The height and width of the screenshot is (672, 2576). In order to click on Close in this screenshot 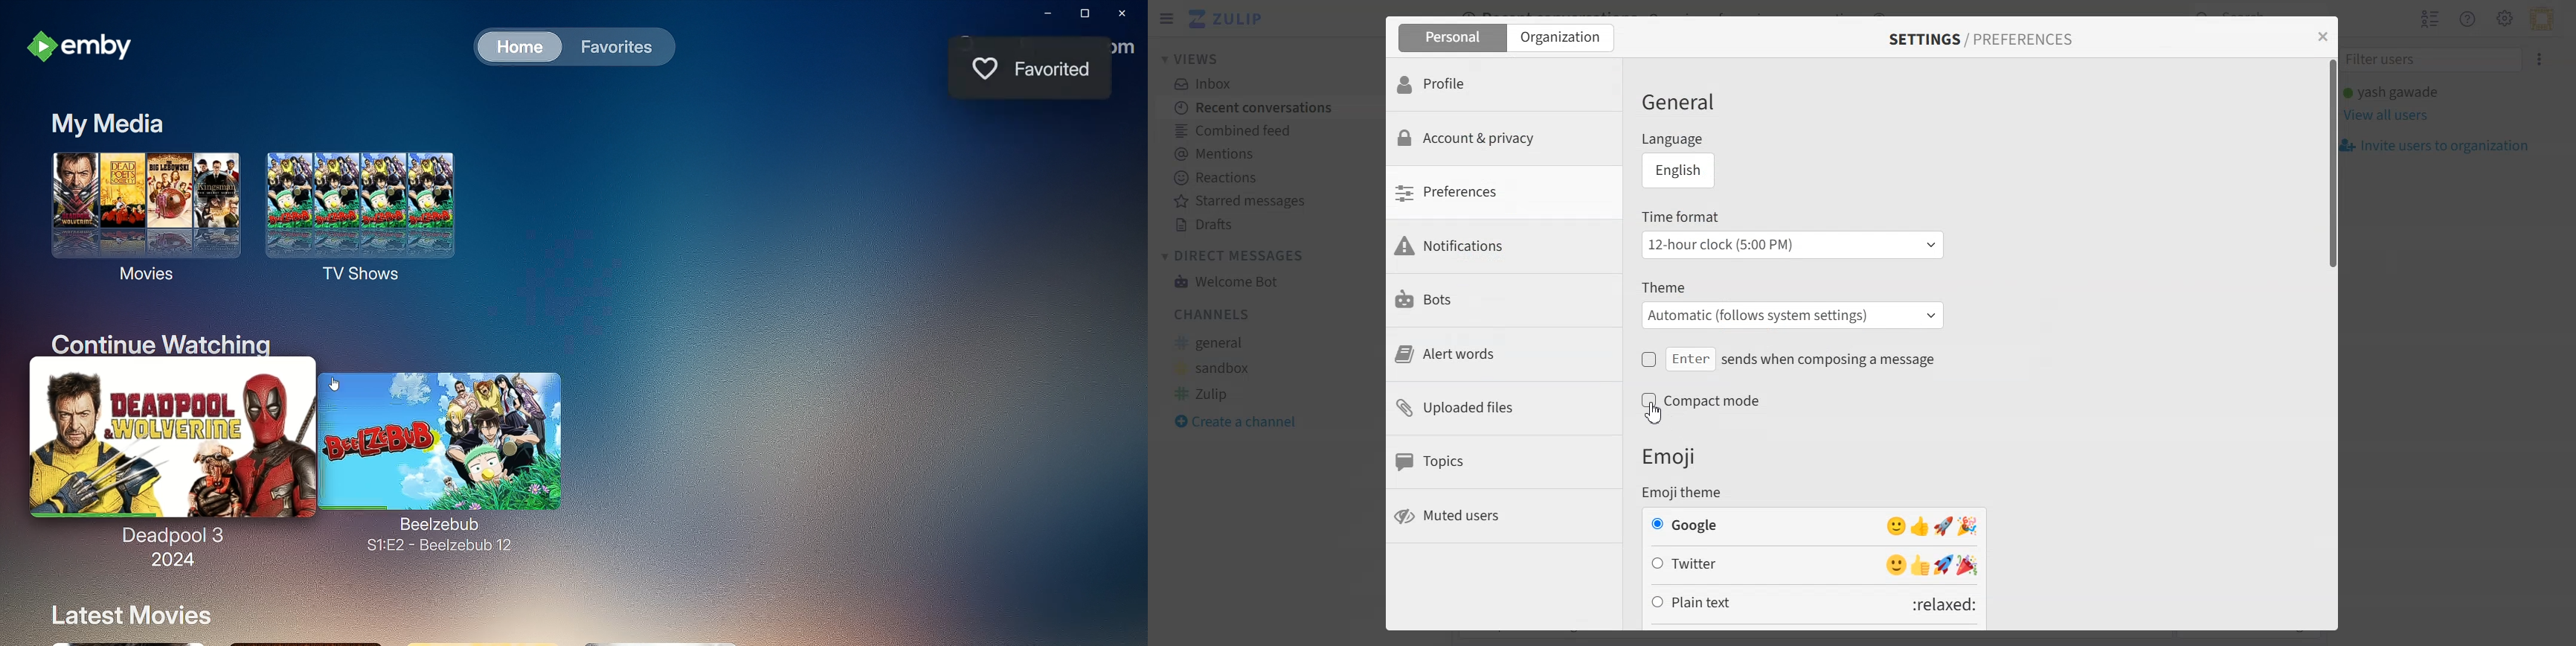, I will do `click(2321, 37)`.